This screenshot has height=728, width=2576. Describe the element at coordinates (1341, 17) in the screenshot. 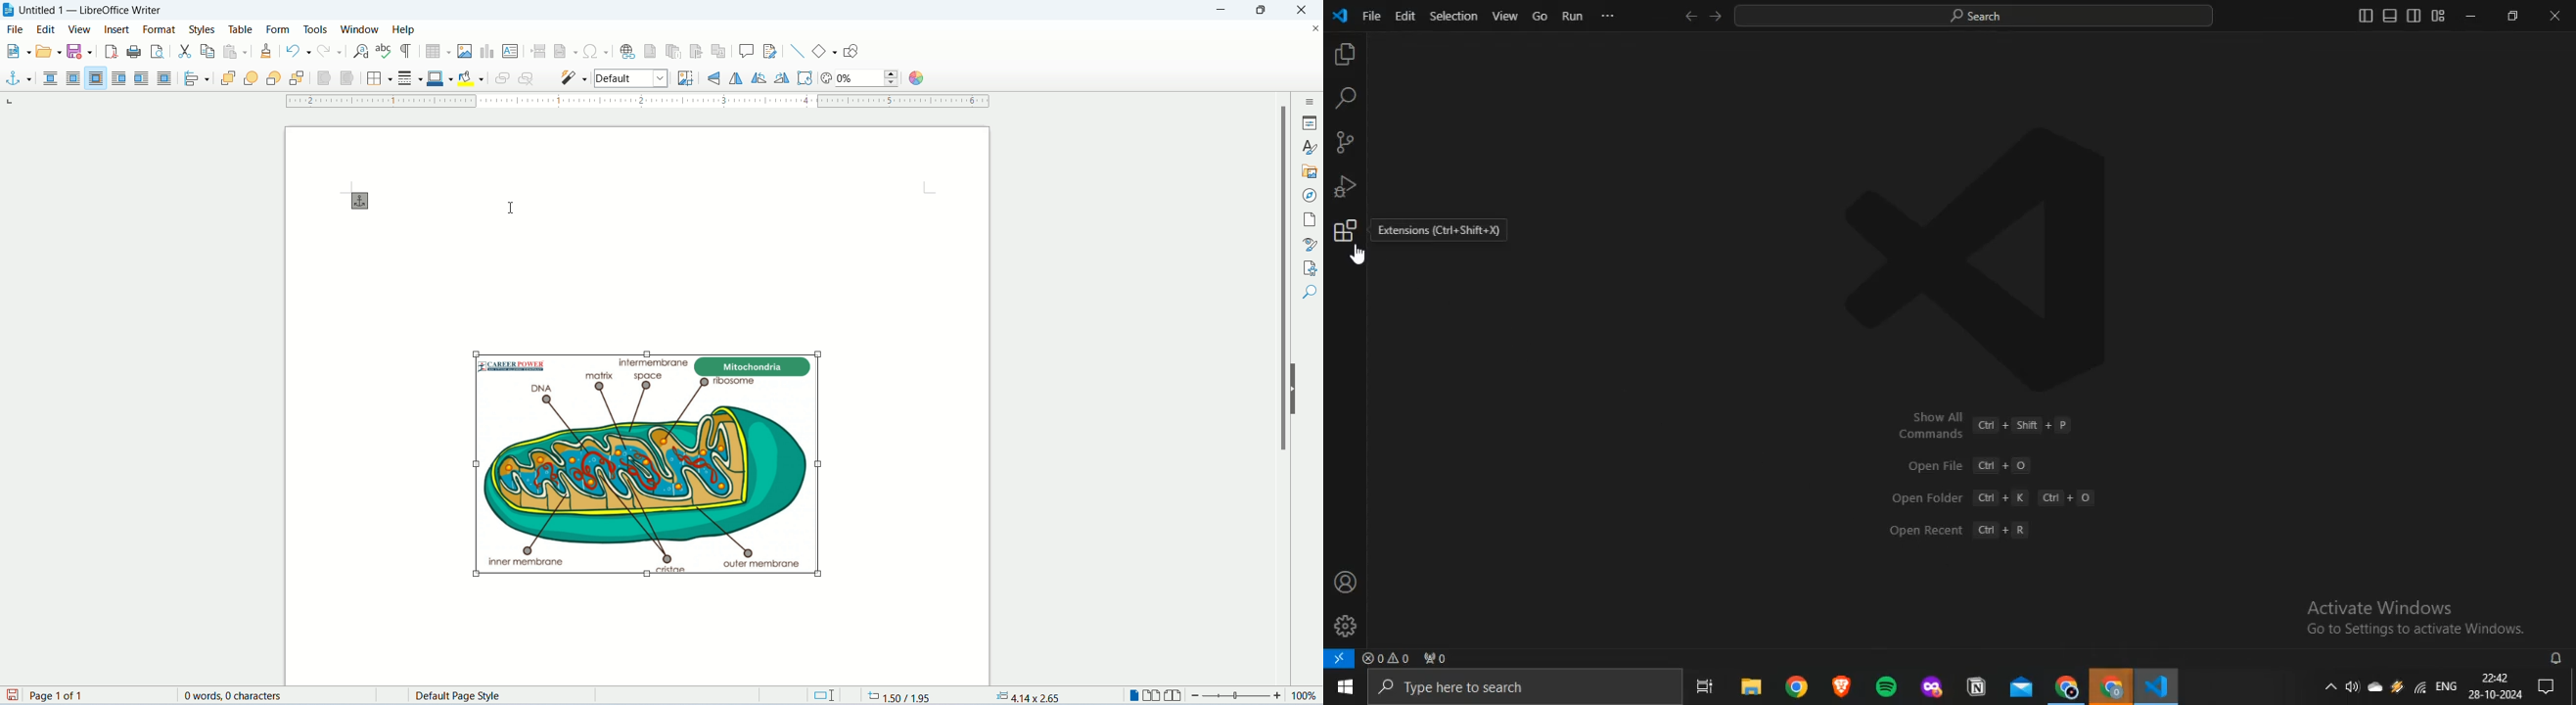

I see `vscode icon` at that location.